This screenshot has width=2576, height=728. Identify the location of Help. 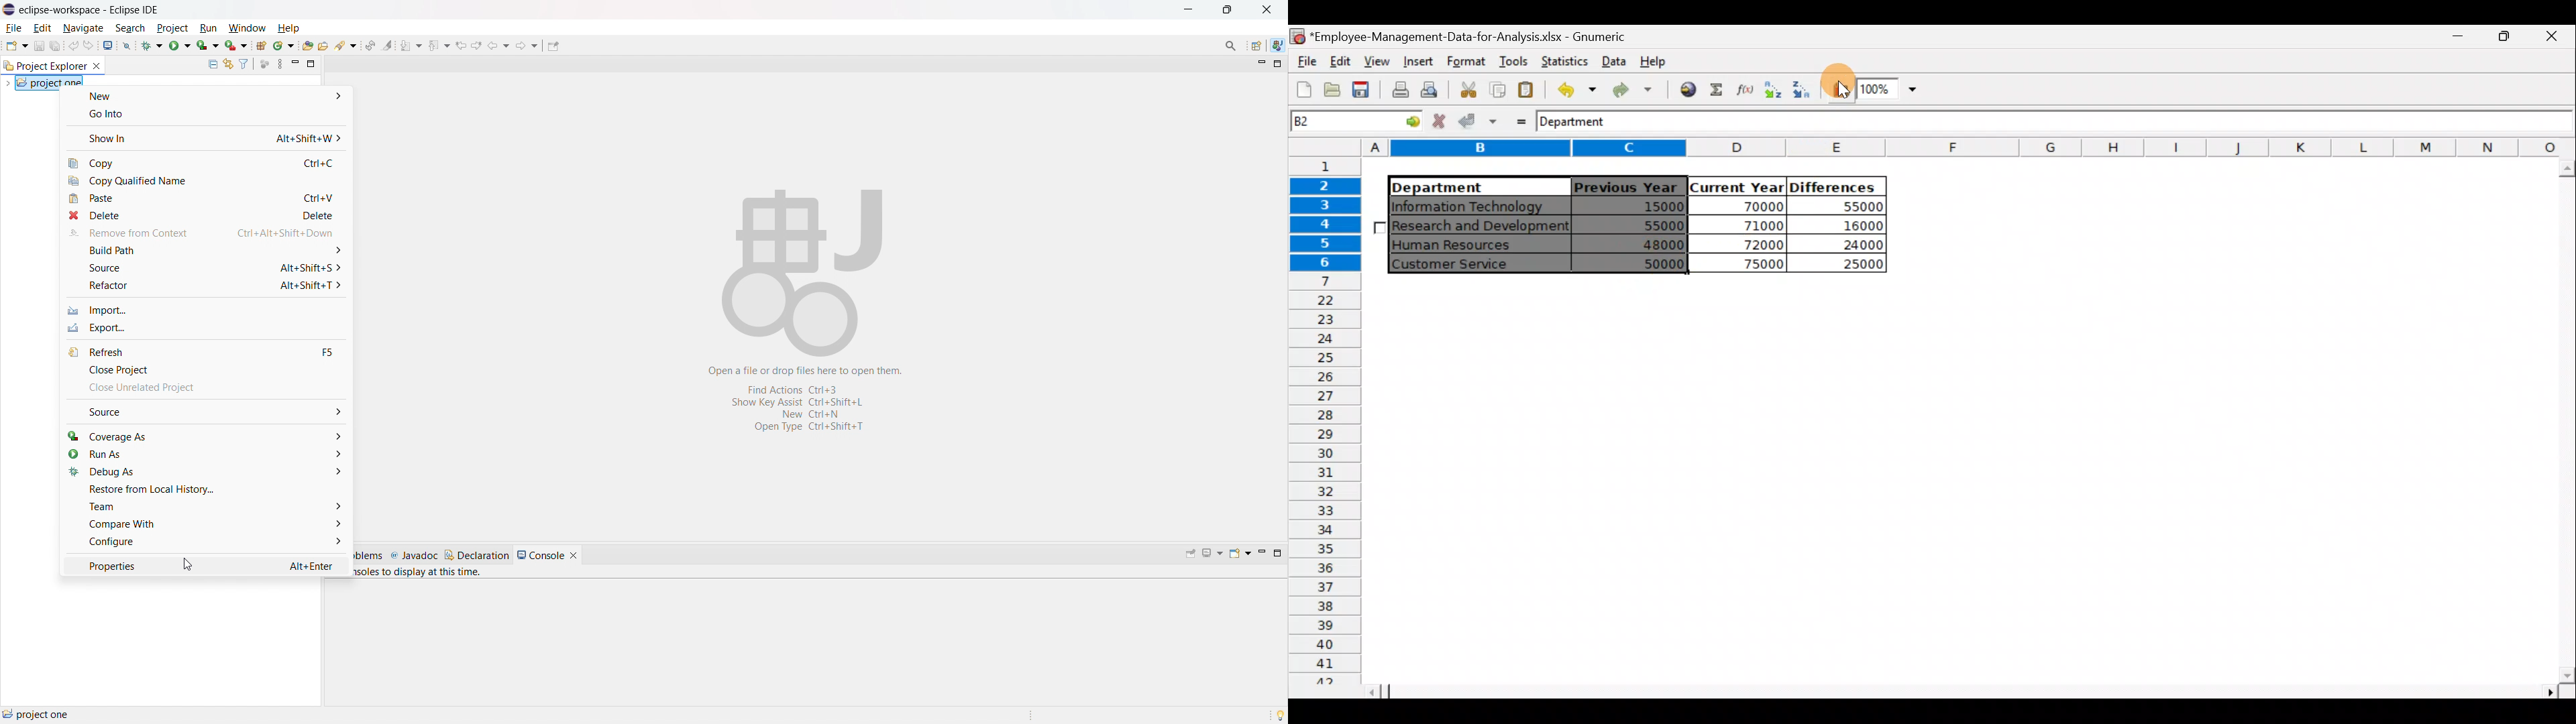
(1656, 64).